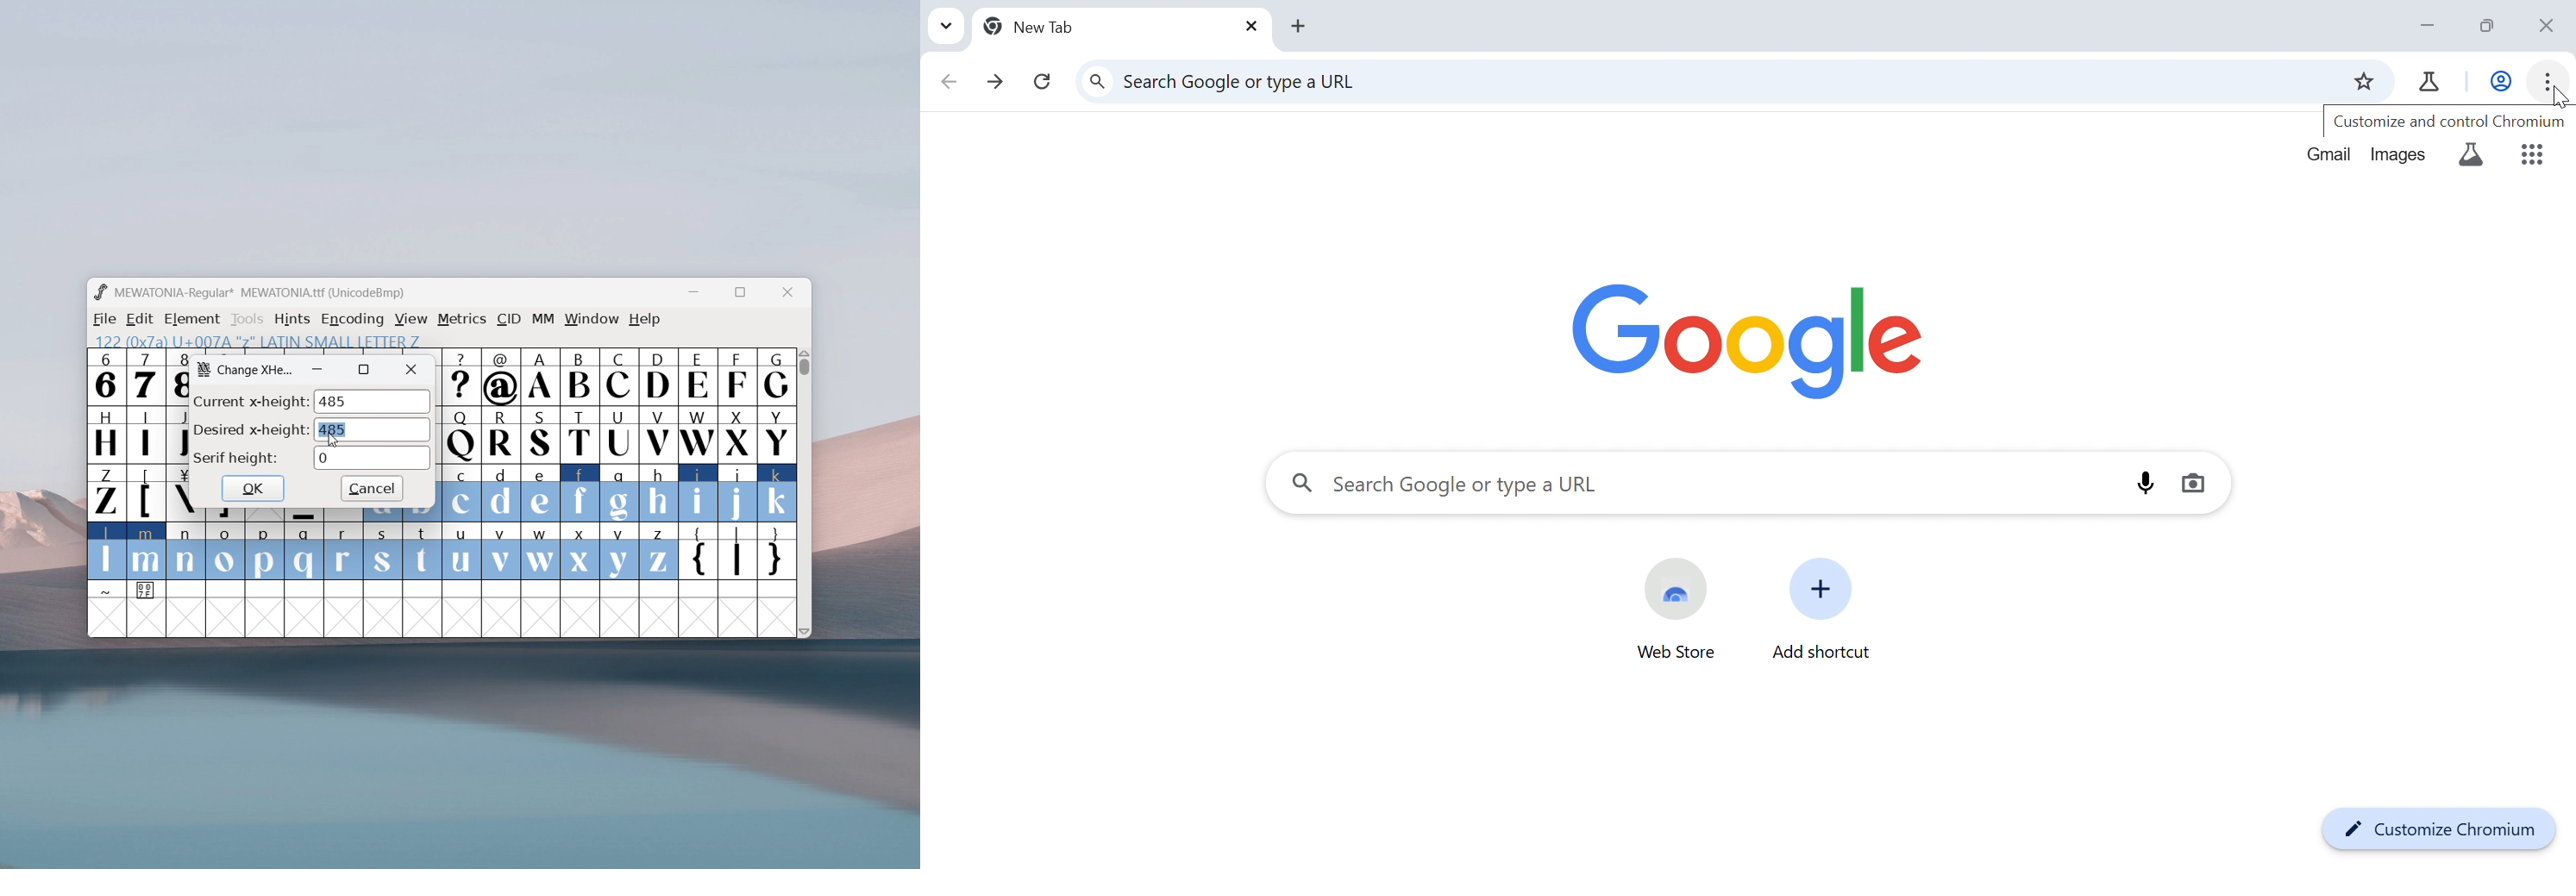 The image size is (2576, 896). I want to click on Add shortcut, so click(1825, 653).